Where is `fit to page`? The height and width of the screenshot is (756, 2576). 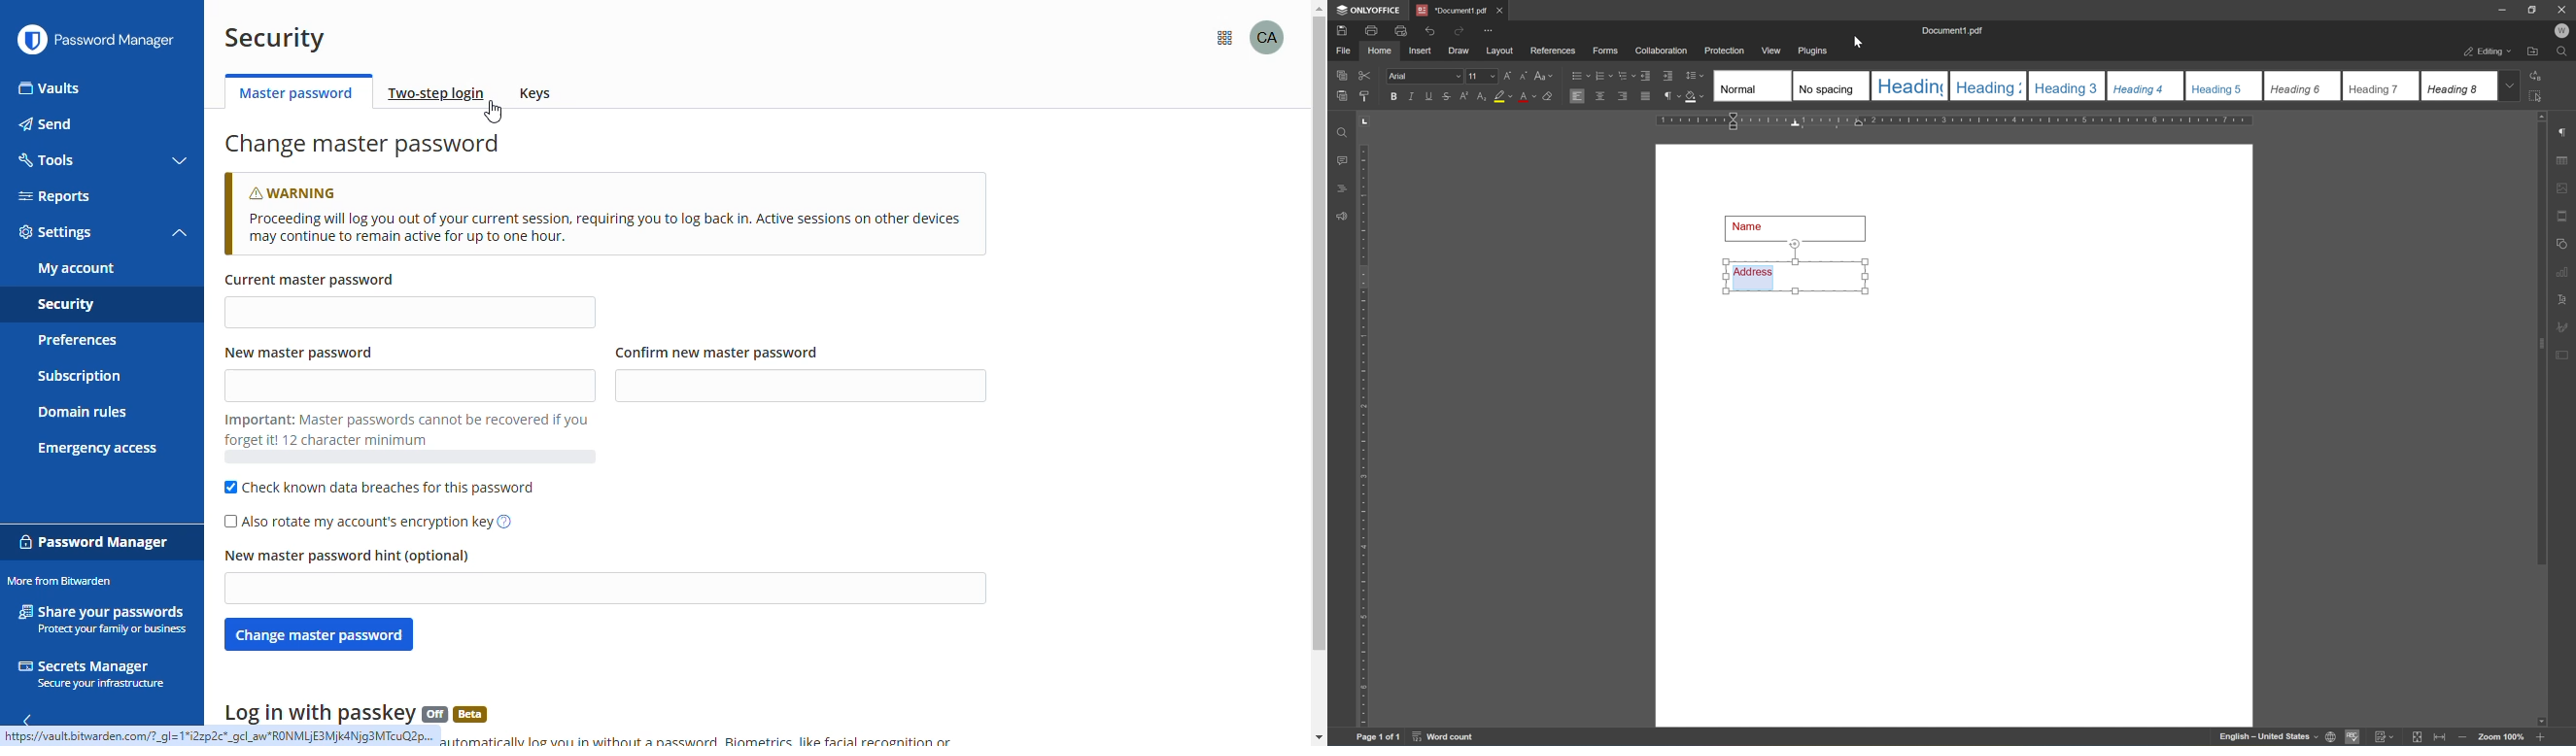
fit to page is located at coordinates (2417, 738).